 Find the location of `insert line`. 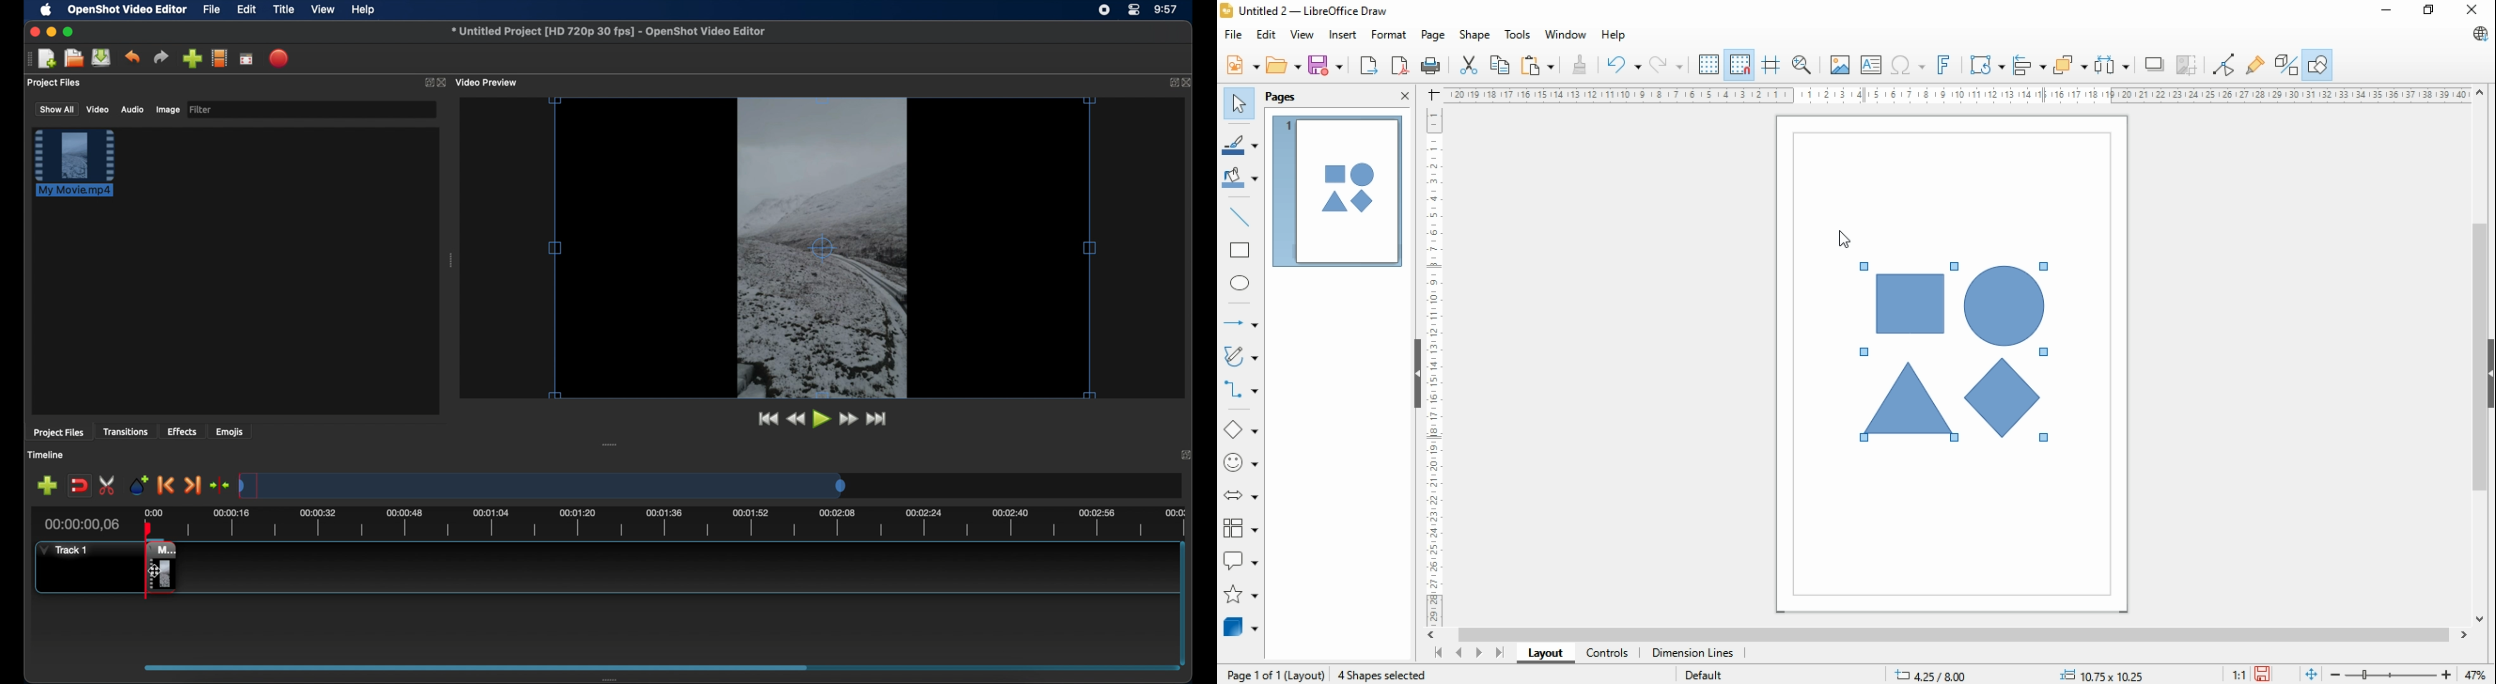

insert line is located at coordinates (1243, 217).